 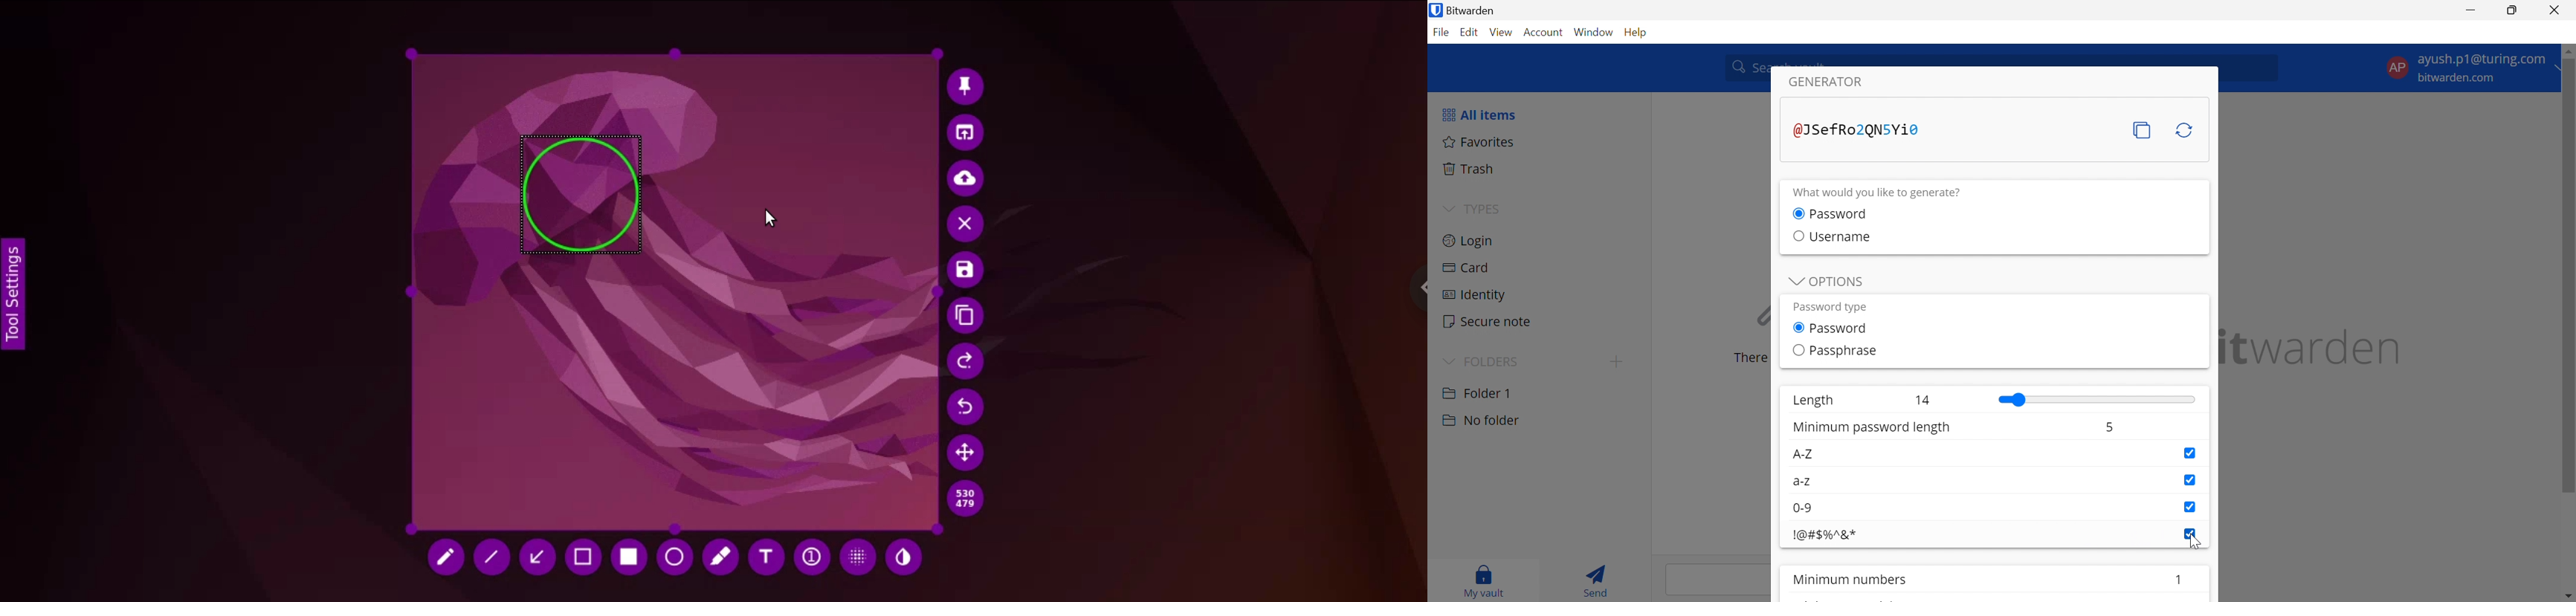 I want to click on 14, so click(x=1924, y=400).